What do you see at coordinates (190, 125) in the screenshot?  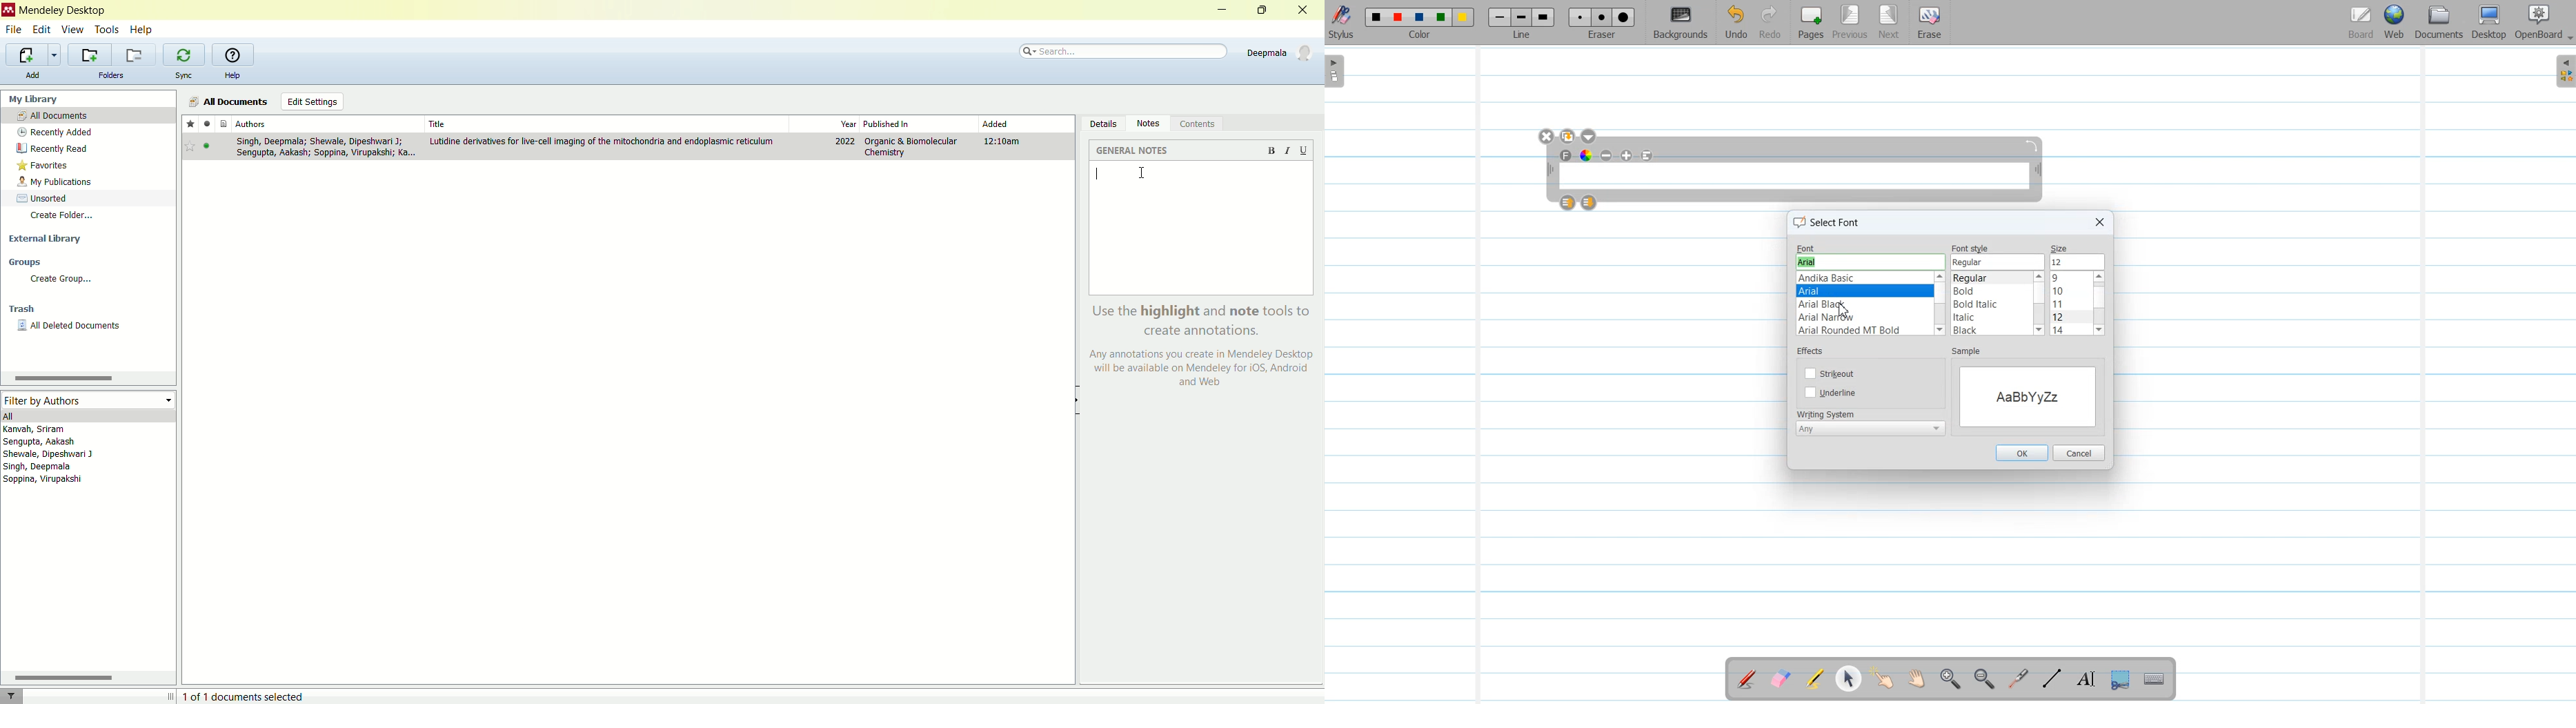 I see `favorite` at bounding box center [190, 125].